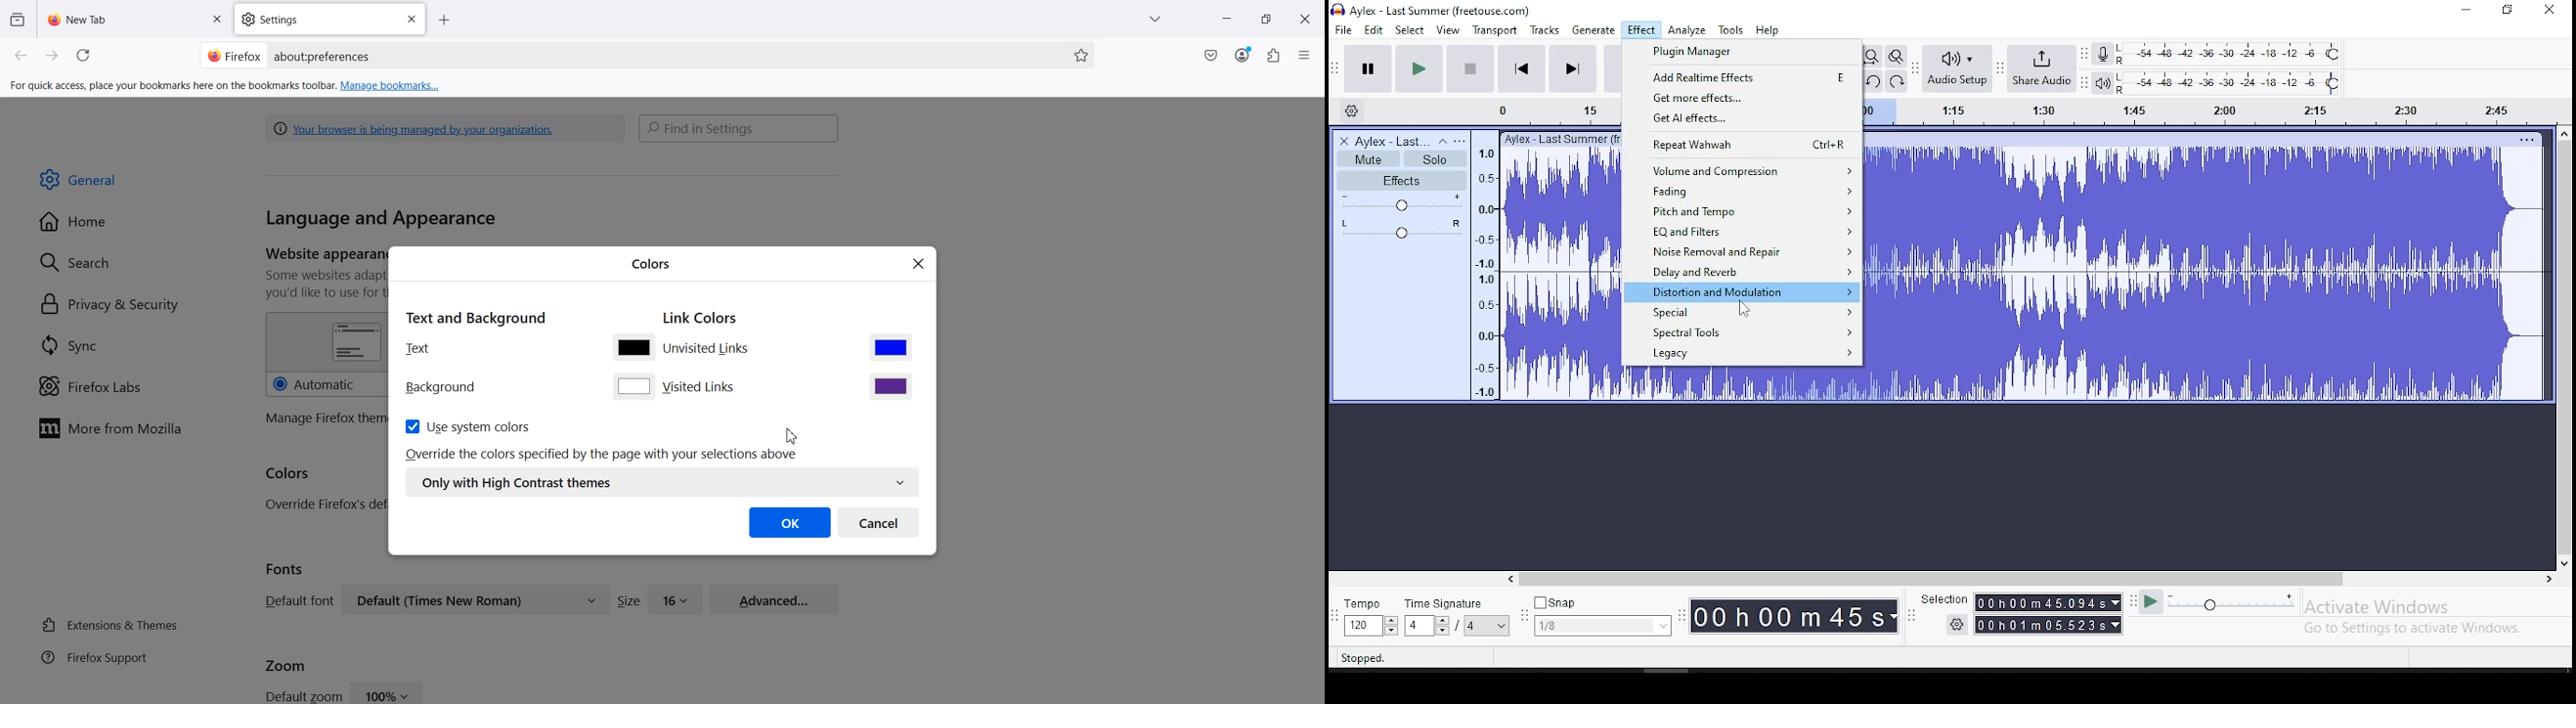 This screenshot has height=728, width=2576. I want to click on Account, so click(1243, 55).